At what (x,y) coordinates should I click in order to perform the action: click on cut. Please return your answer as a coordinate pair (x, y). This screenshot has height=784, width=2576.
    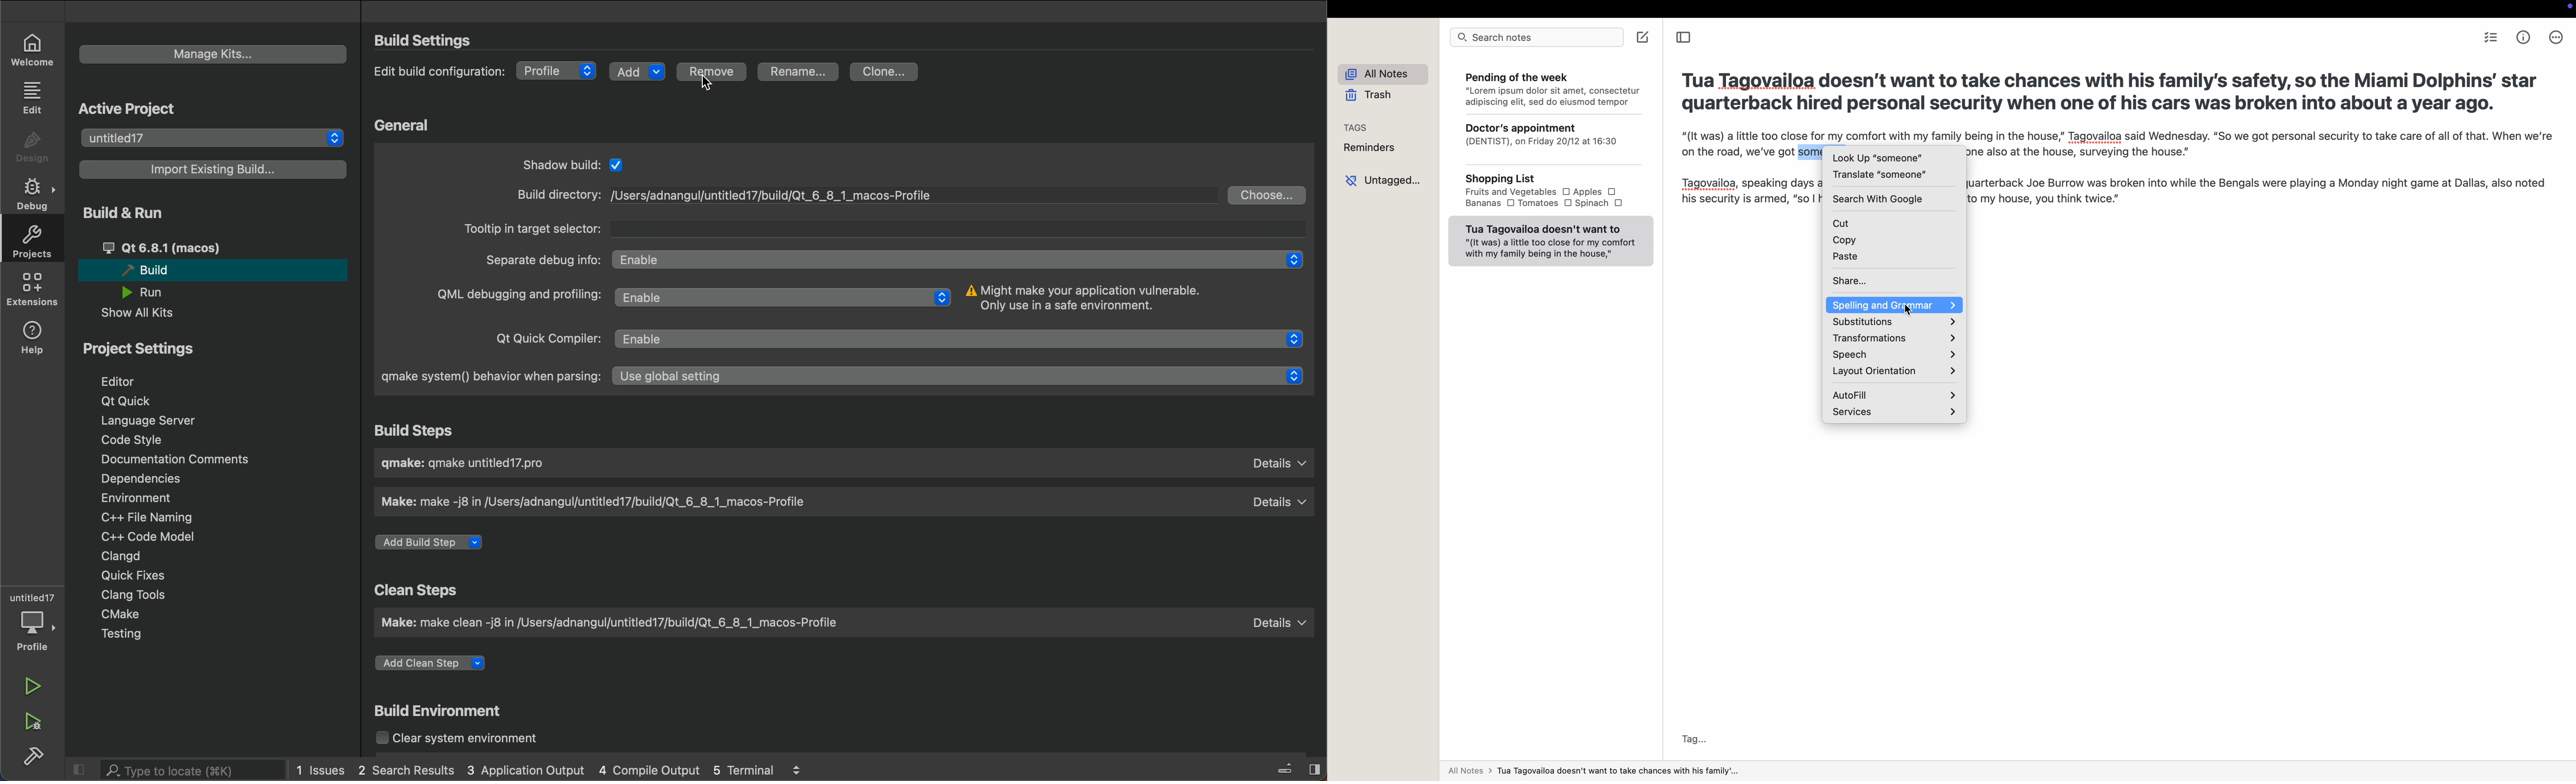
    Looking at the image, I should click on (1894, 221).